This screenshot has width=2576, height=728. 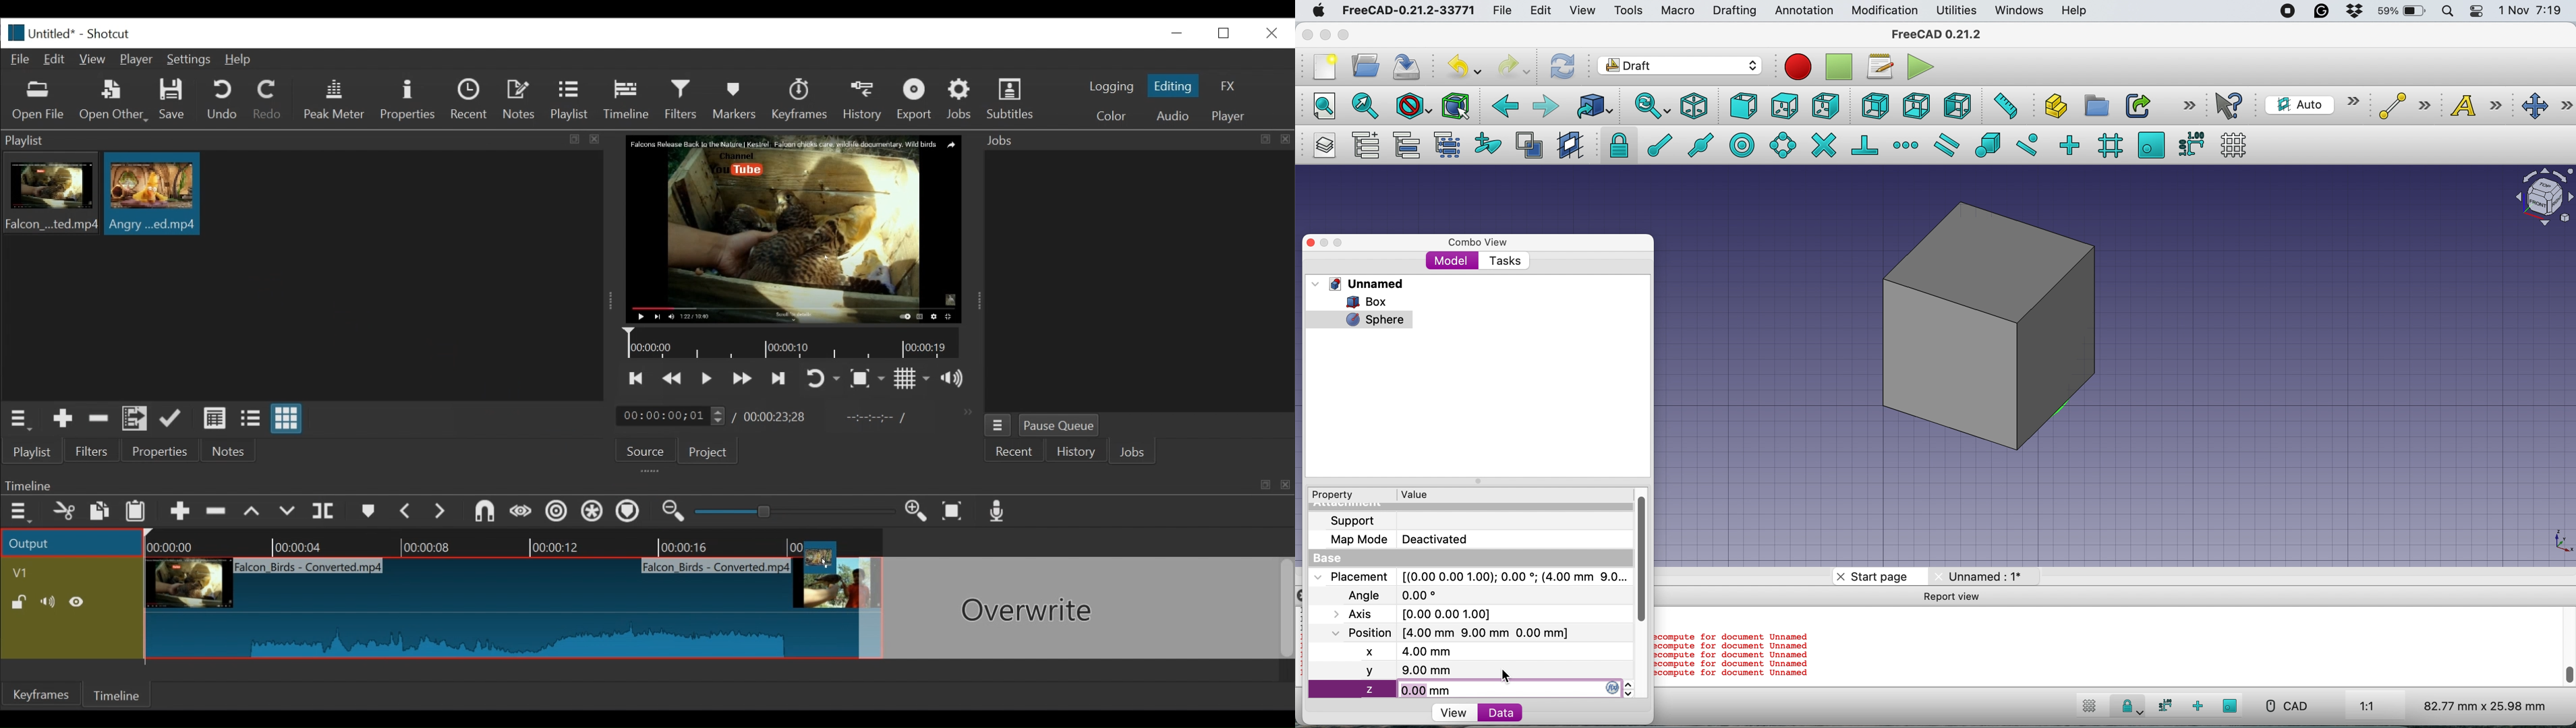 What do you see at coordinates (1139, 280) in the screenshot?
I see `jobs panel` at bounding box center [1139, 280].